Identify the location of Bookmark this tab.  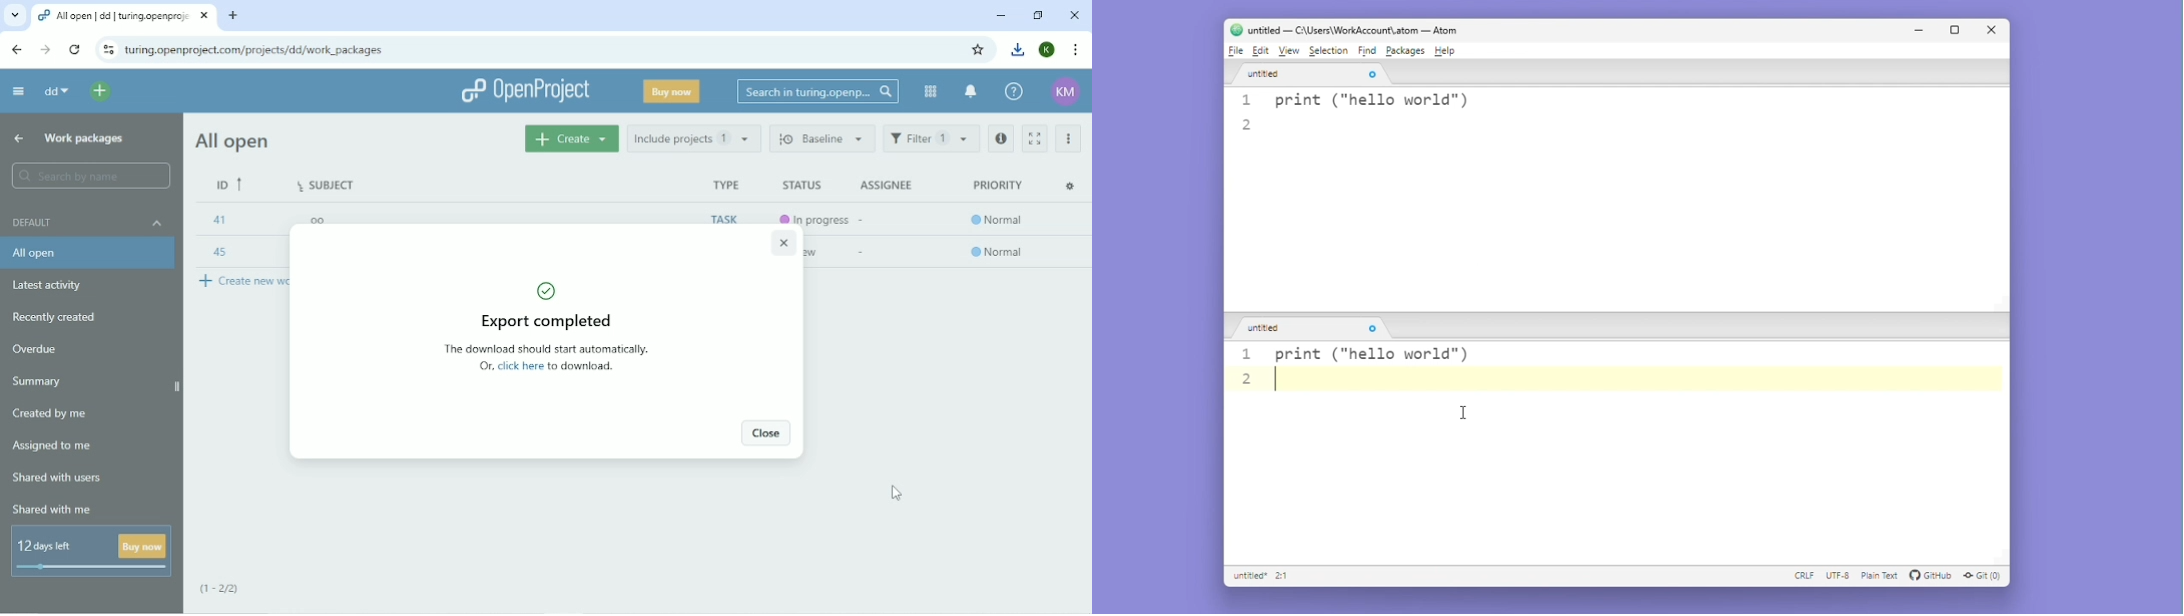
(981, 49).